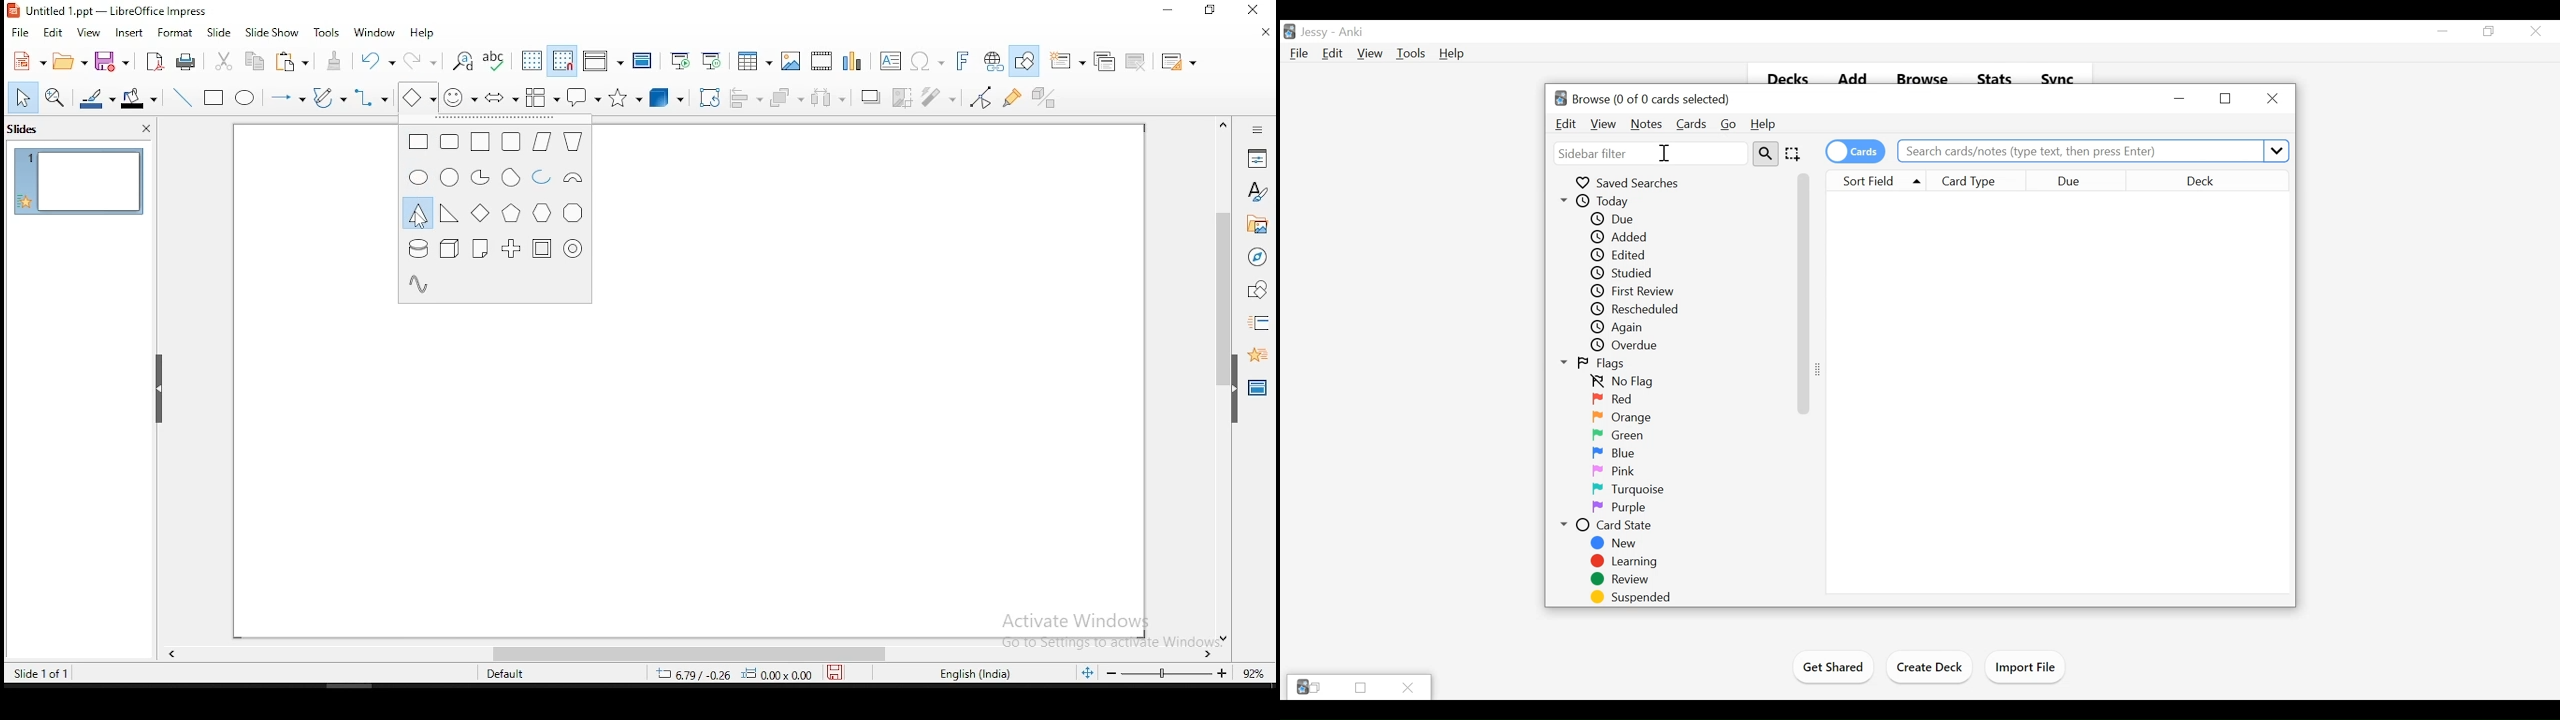 The height and width of the screenshot is (728, 2576). I want to click on Anki Desktop Icon, so click(1289, 31).